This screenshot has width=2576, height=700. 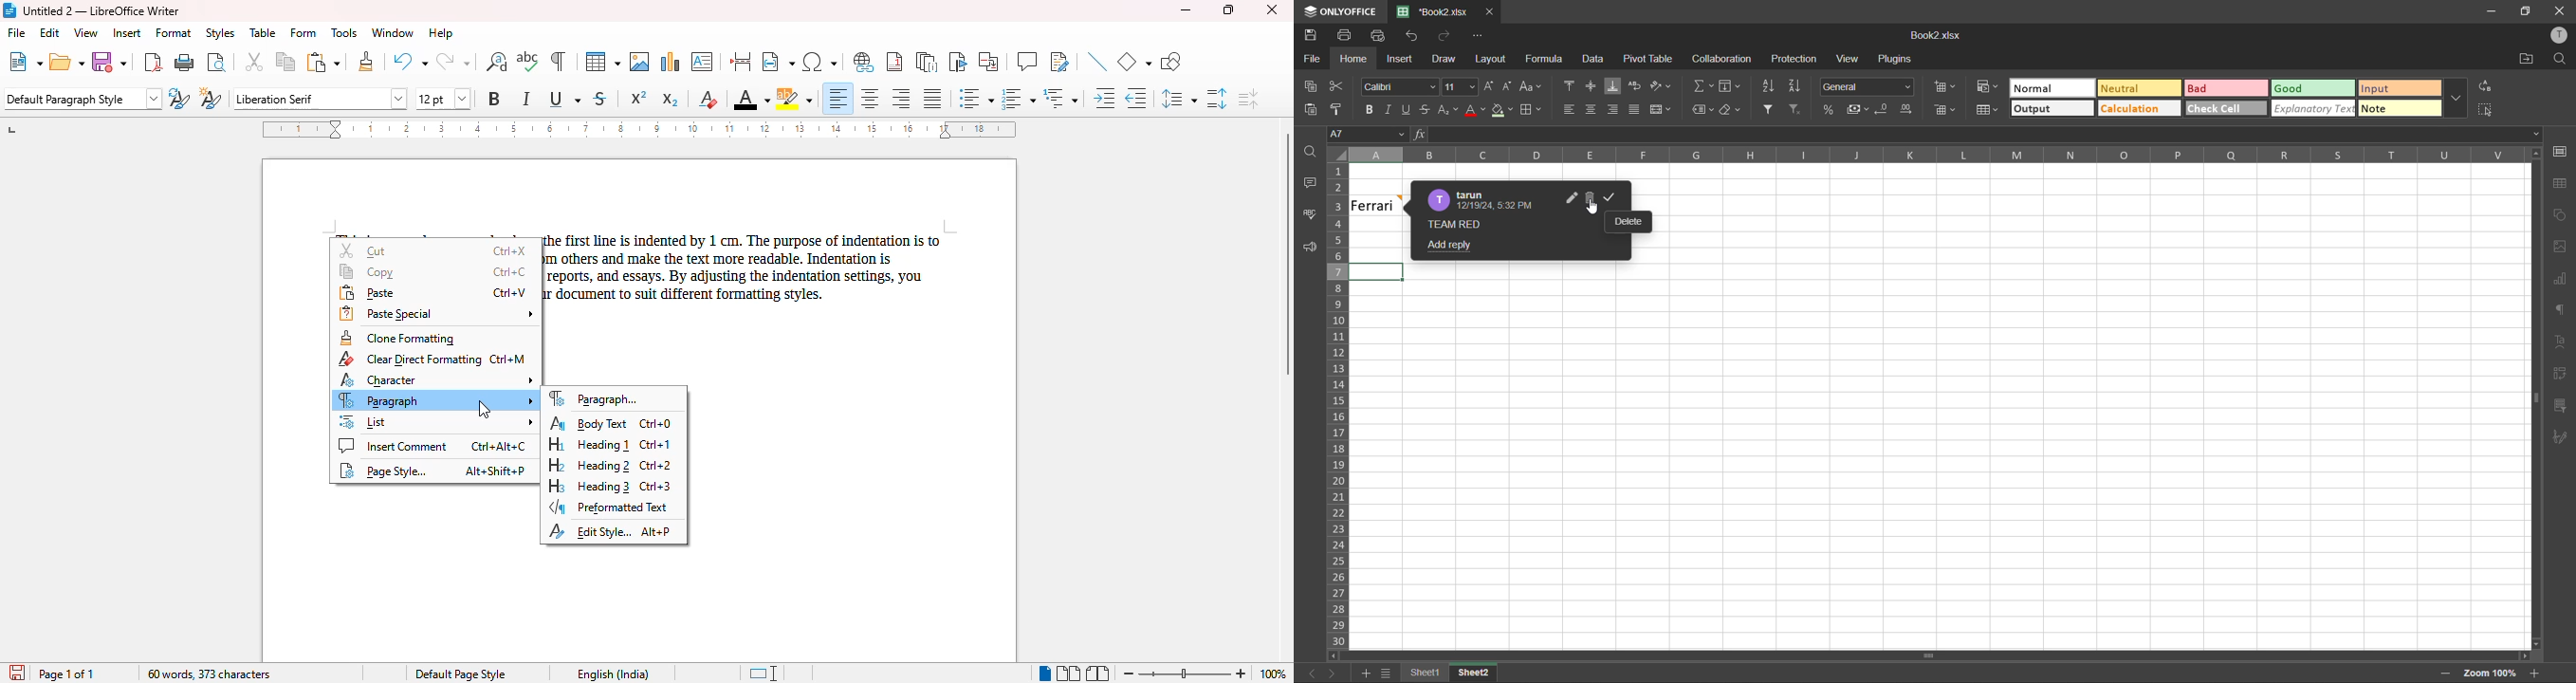 I want to click on zoom out, so click(x=2440, y=673).